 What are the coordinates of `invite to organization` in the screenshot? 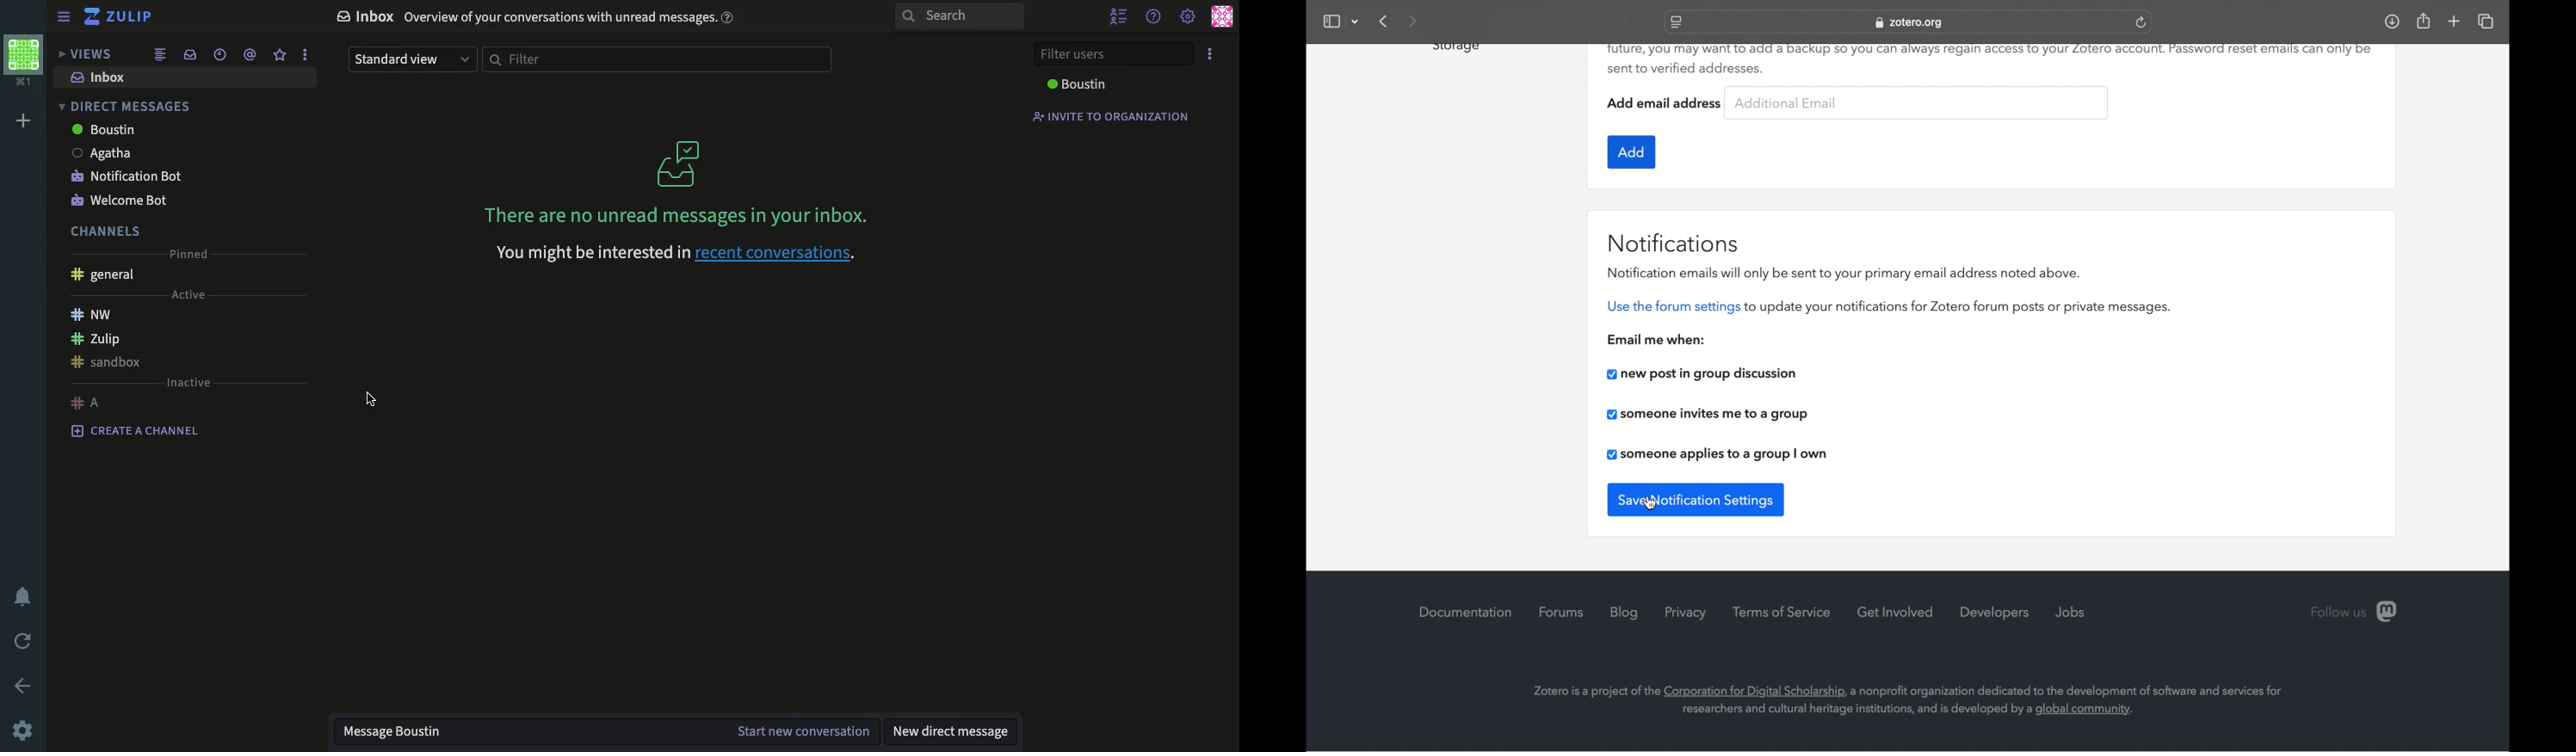 It's located at (1108, 115).